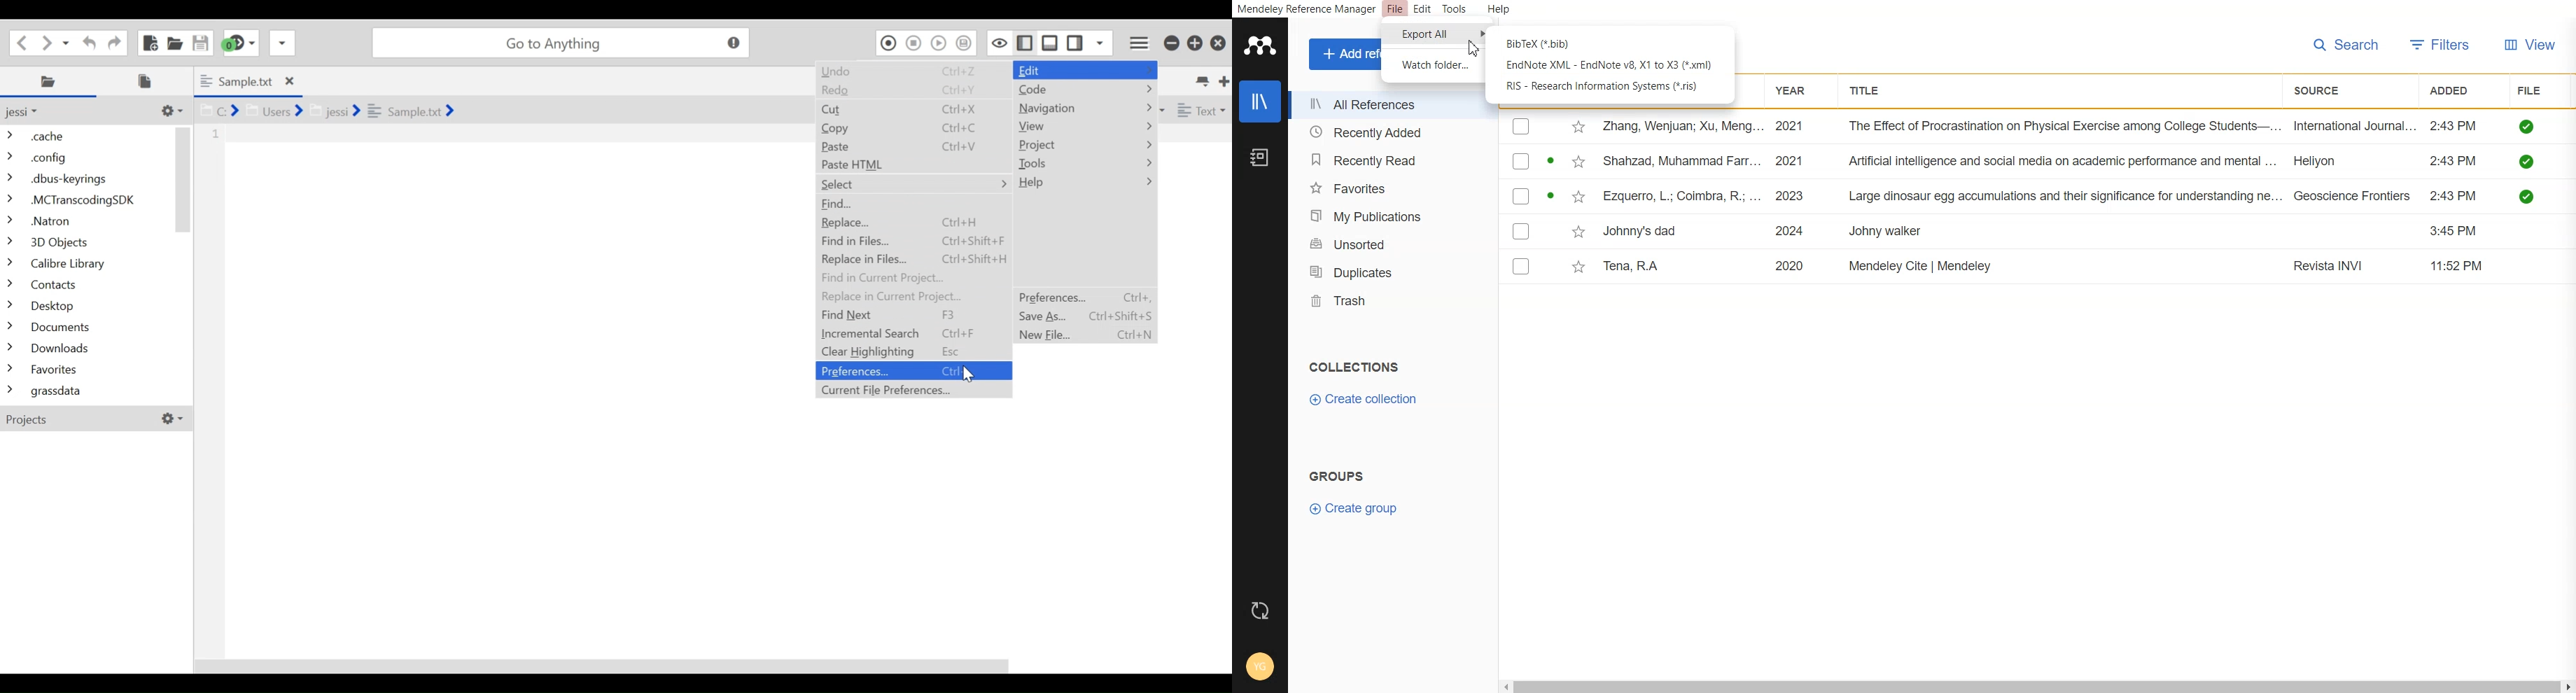 The height and width of the screenshot is (700, 2576). I want to click on Undo, so click(913, 73).